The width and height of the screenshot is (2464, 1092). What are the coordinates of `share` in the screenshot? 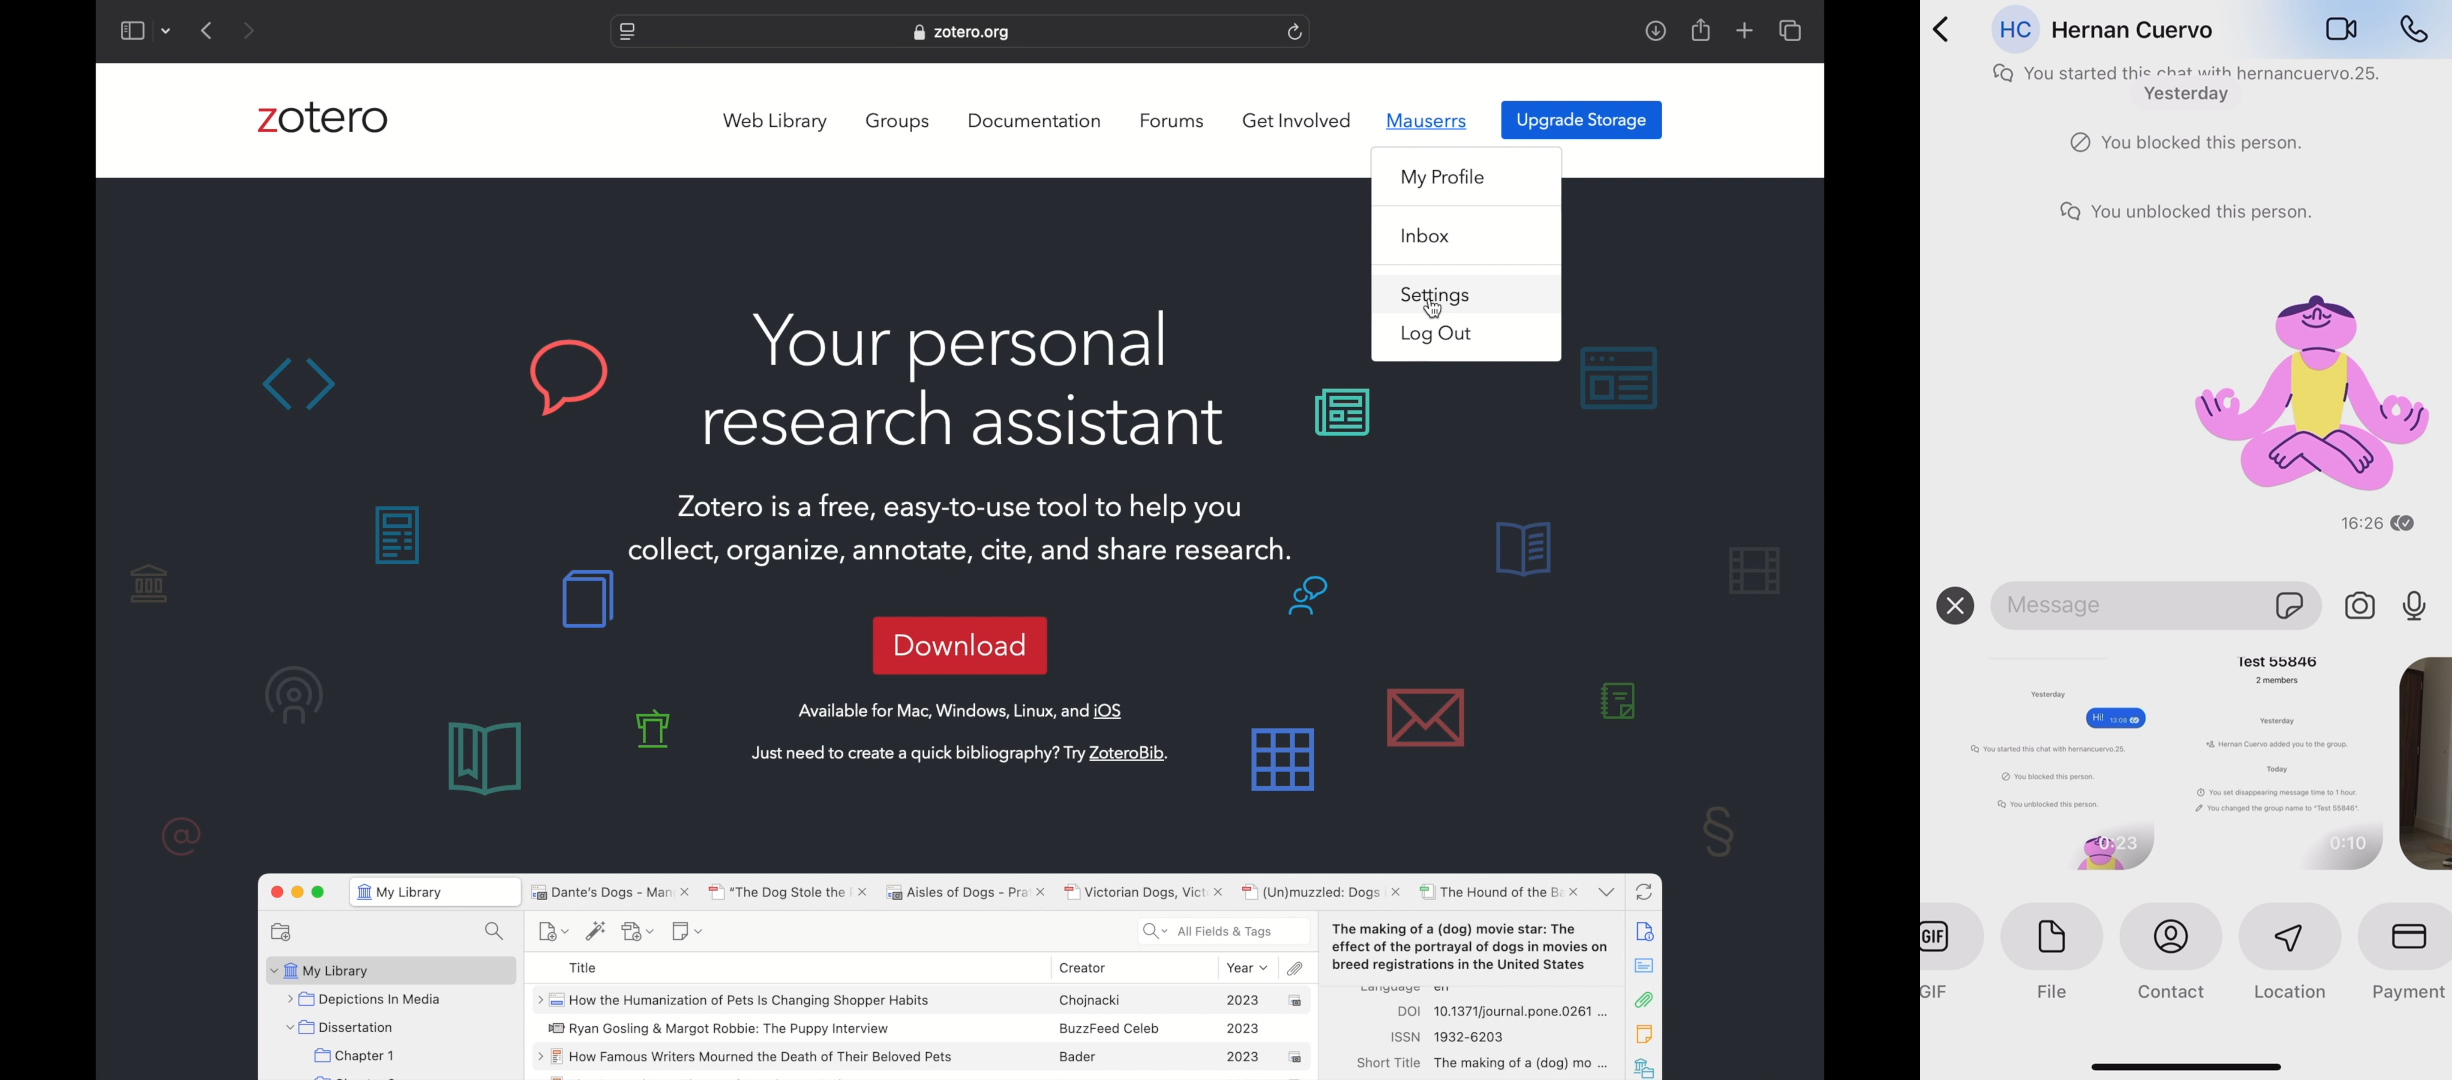 It's located at (1702, 31).